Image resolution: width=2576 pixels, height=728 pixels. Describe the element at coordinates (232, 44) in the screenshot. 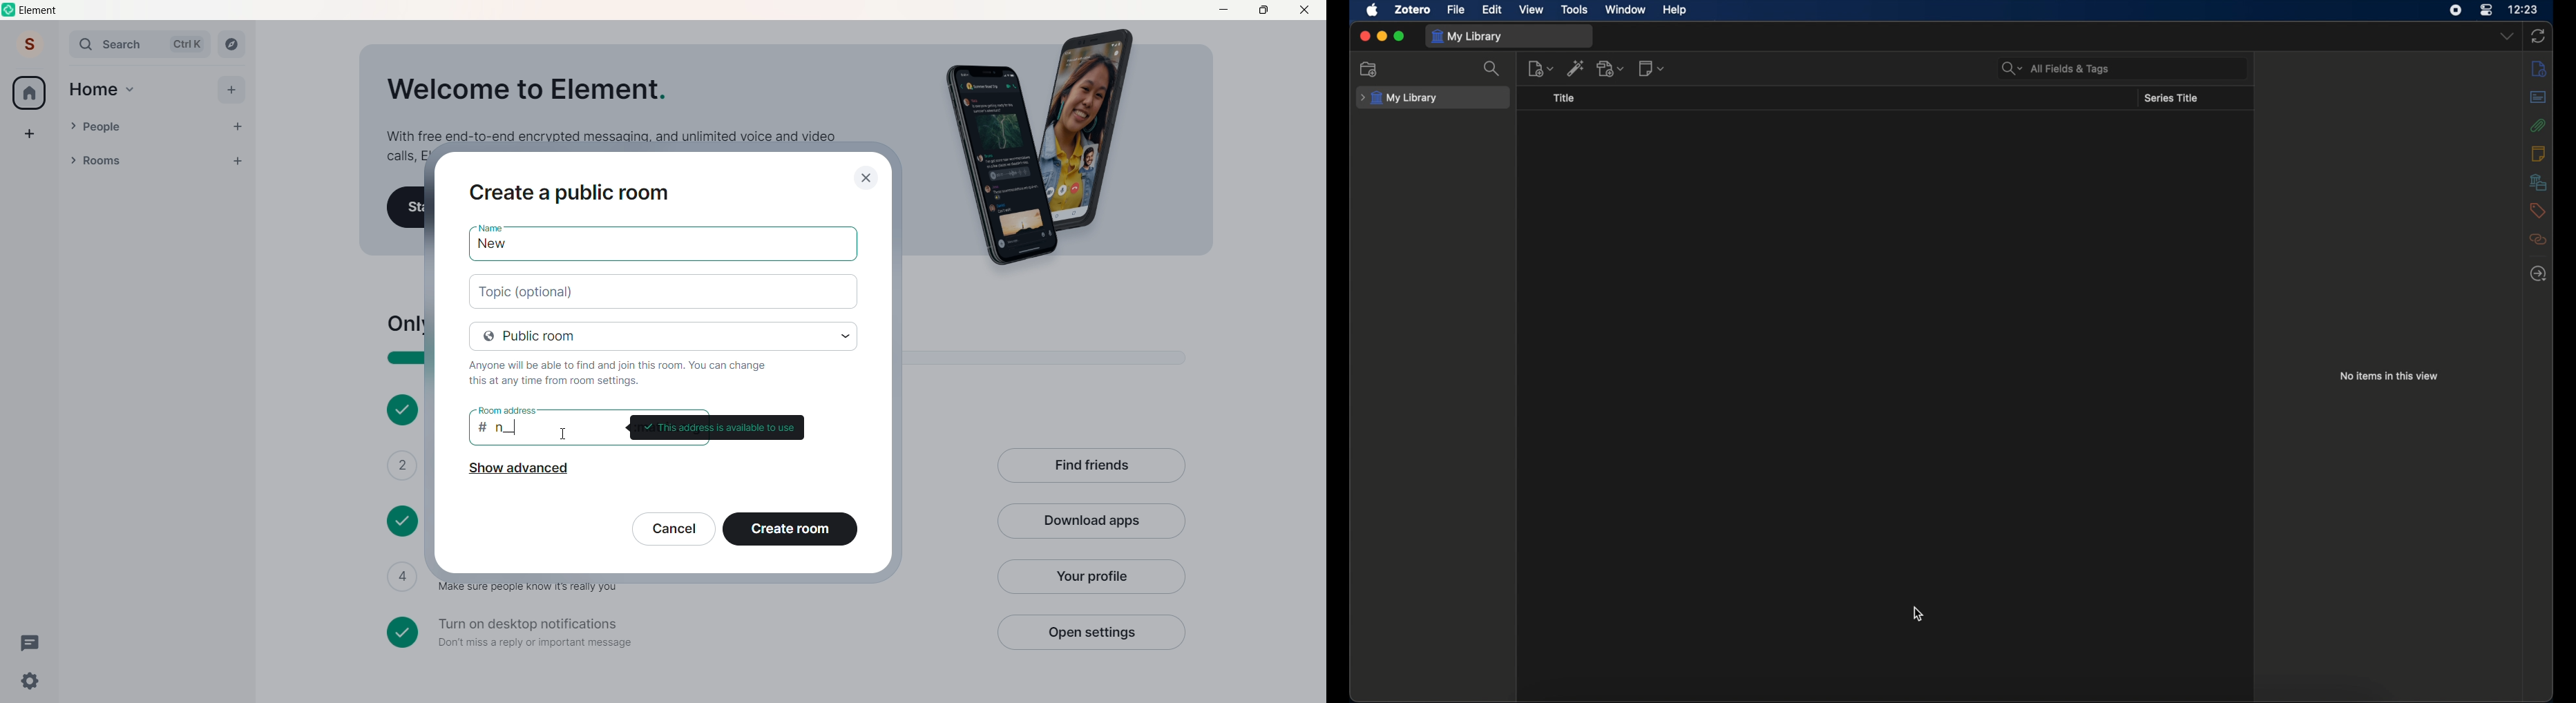

I see `Explore Rooms` at that location.